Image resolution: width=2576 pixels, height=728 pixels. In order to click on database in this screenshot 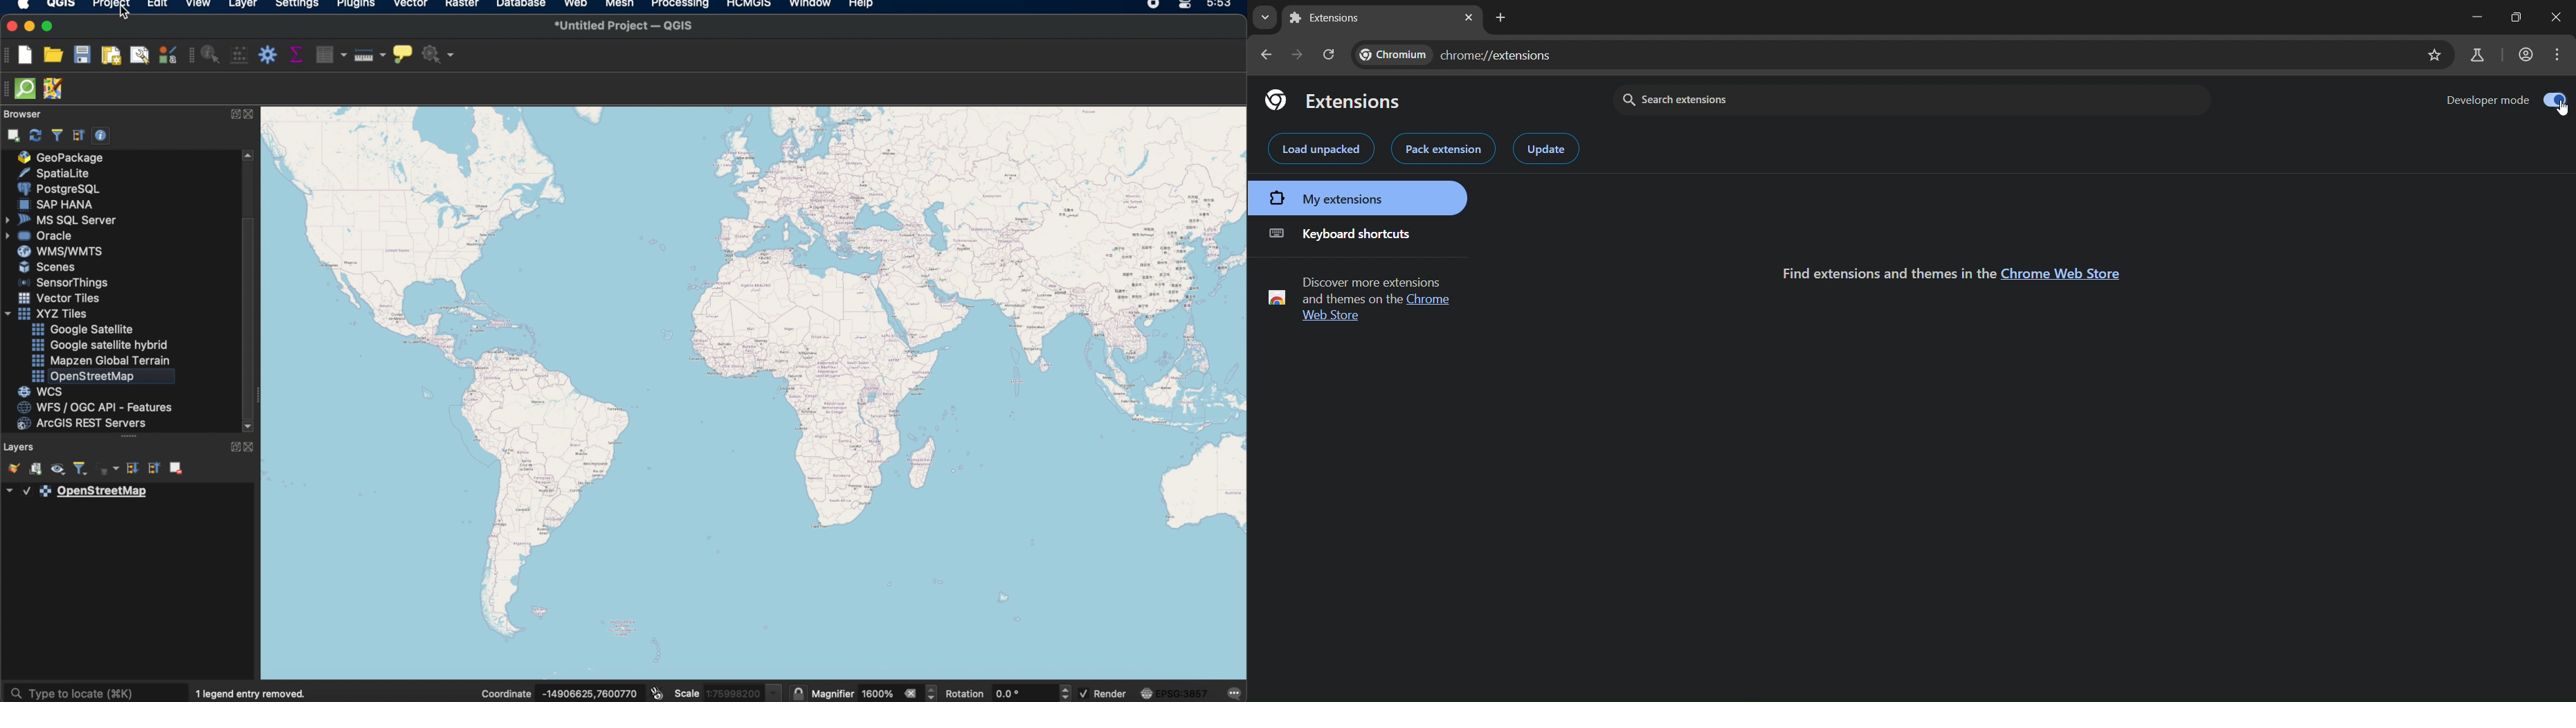, I will do `click(520, 5)`.